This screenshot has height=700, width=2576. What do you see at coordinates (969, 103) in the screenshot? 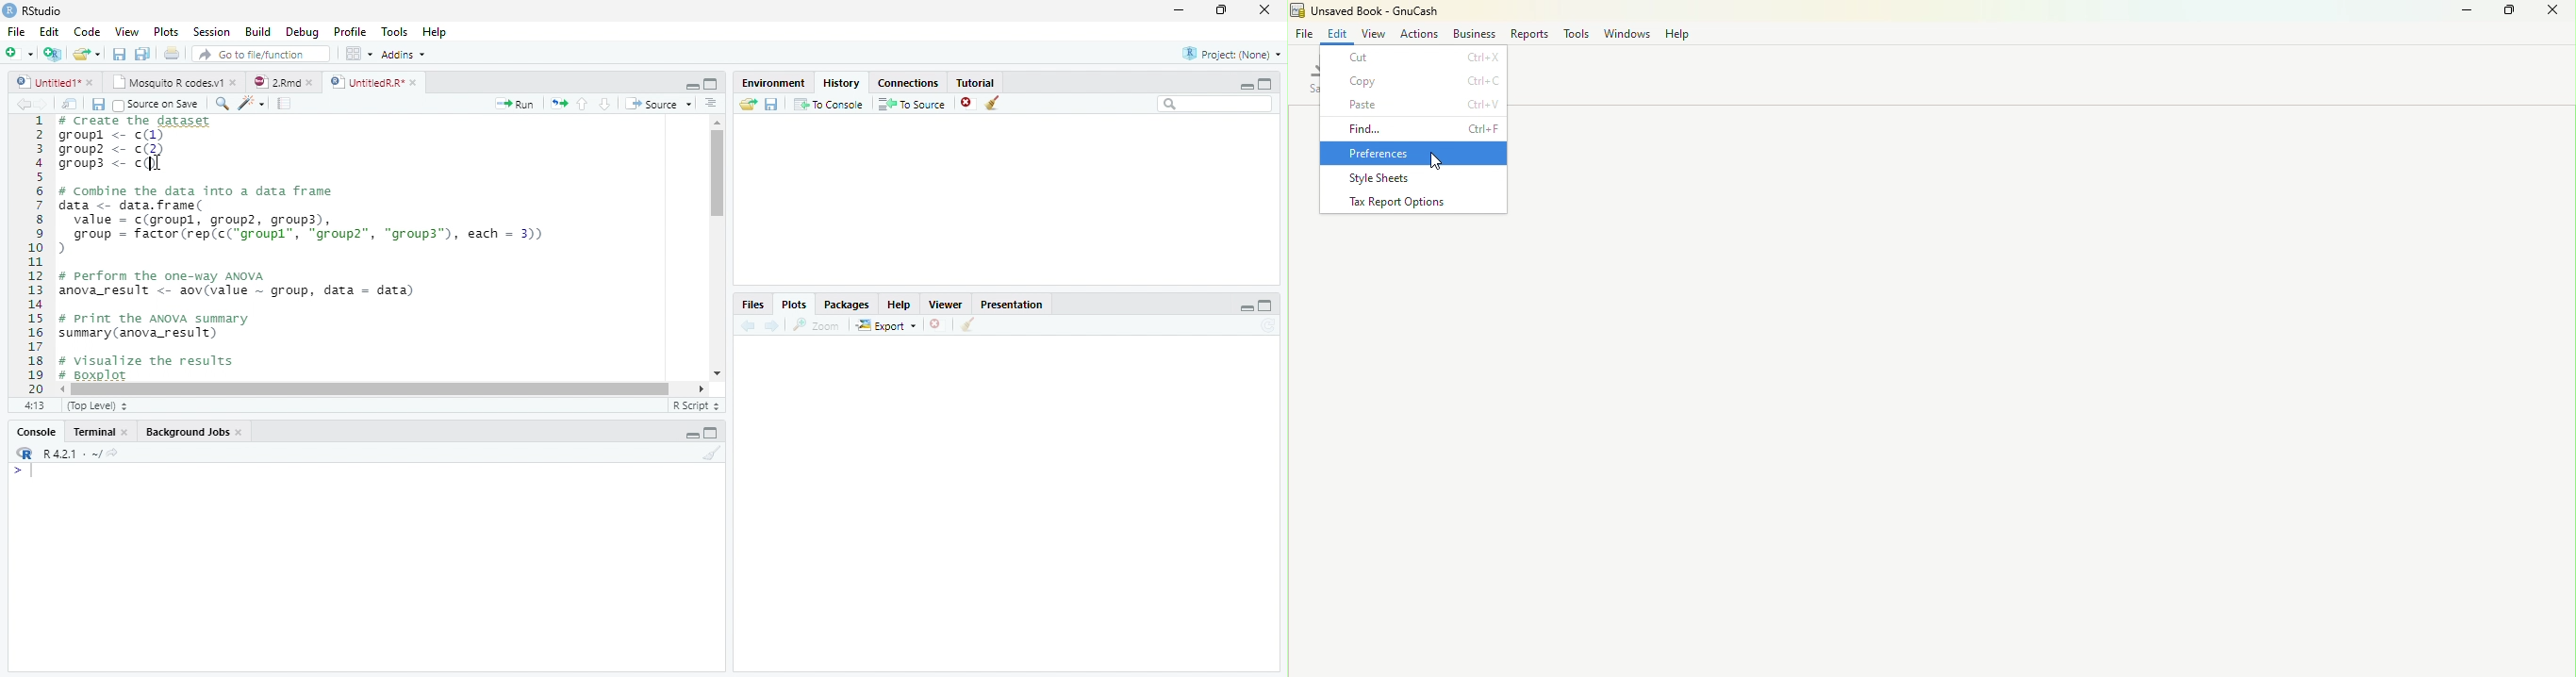
I see `Delete file` at bounding box center [969, 103].